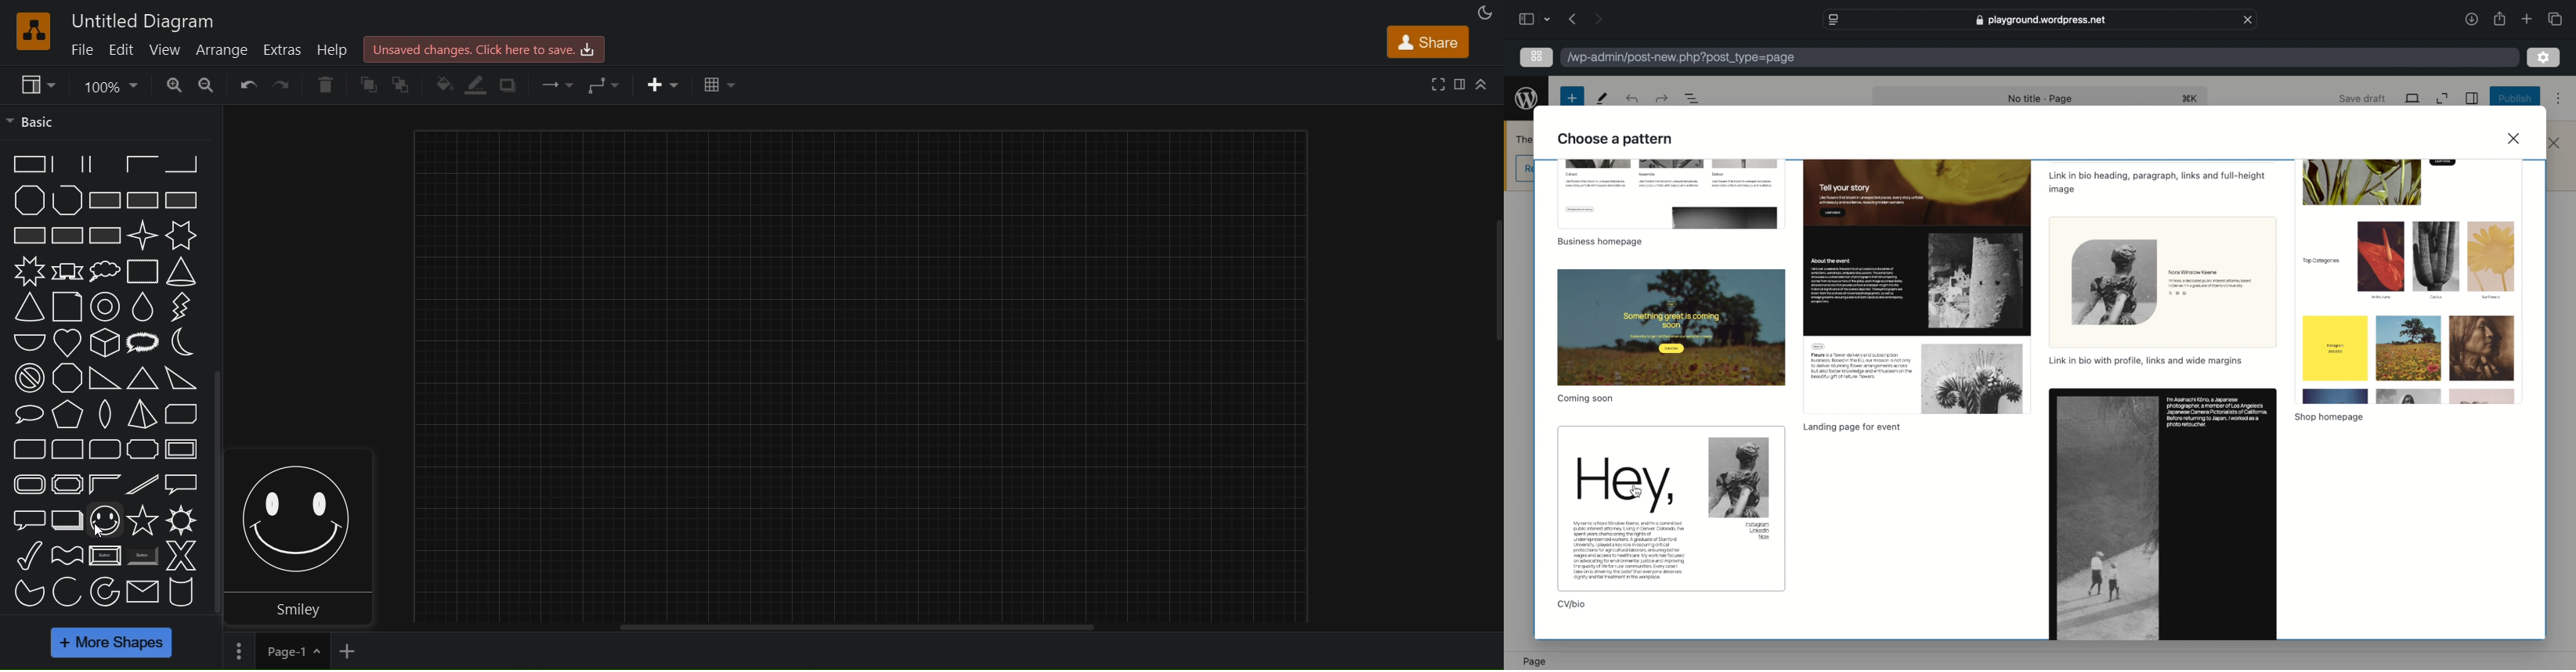  Describe the element at coordinates (182, 381) in the screenshot. I see `acute triangle` at that location.